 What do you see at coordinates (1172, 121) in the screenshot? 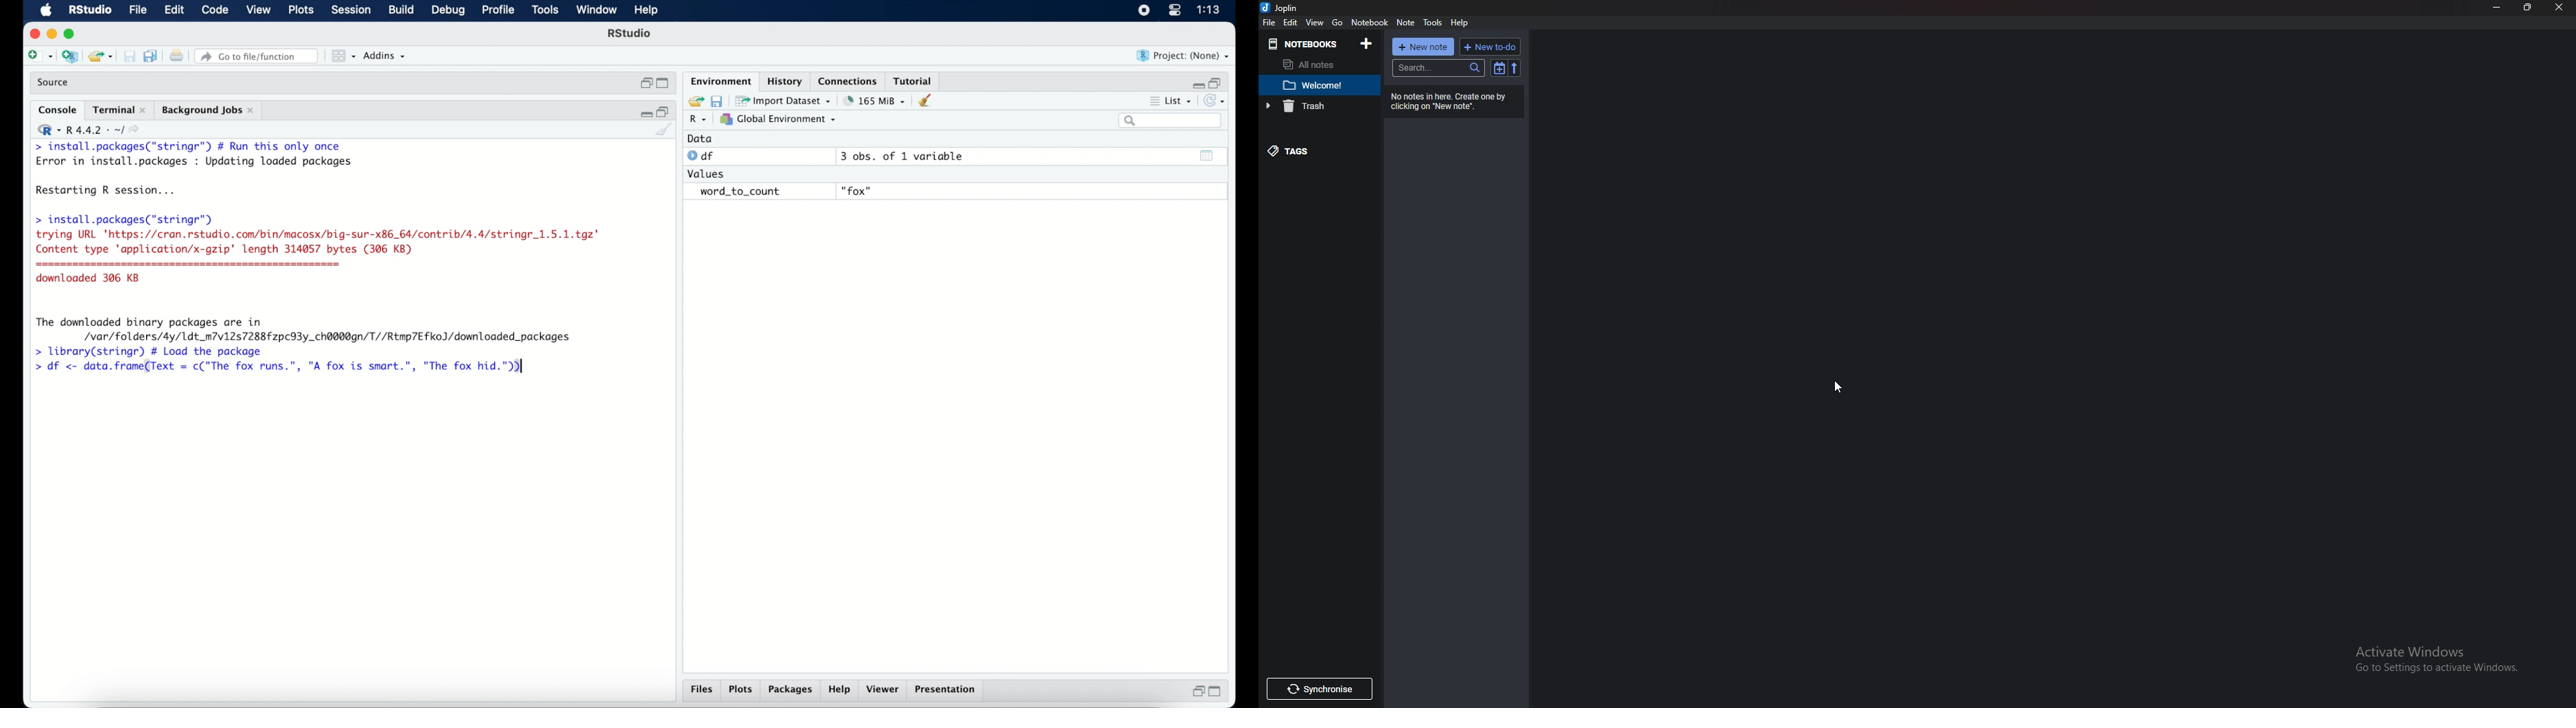
I see `search bar` at bounding box center [1172, 121].